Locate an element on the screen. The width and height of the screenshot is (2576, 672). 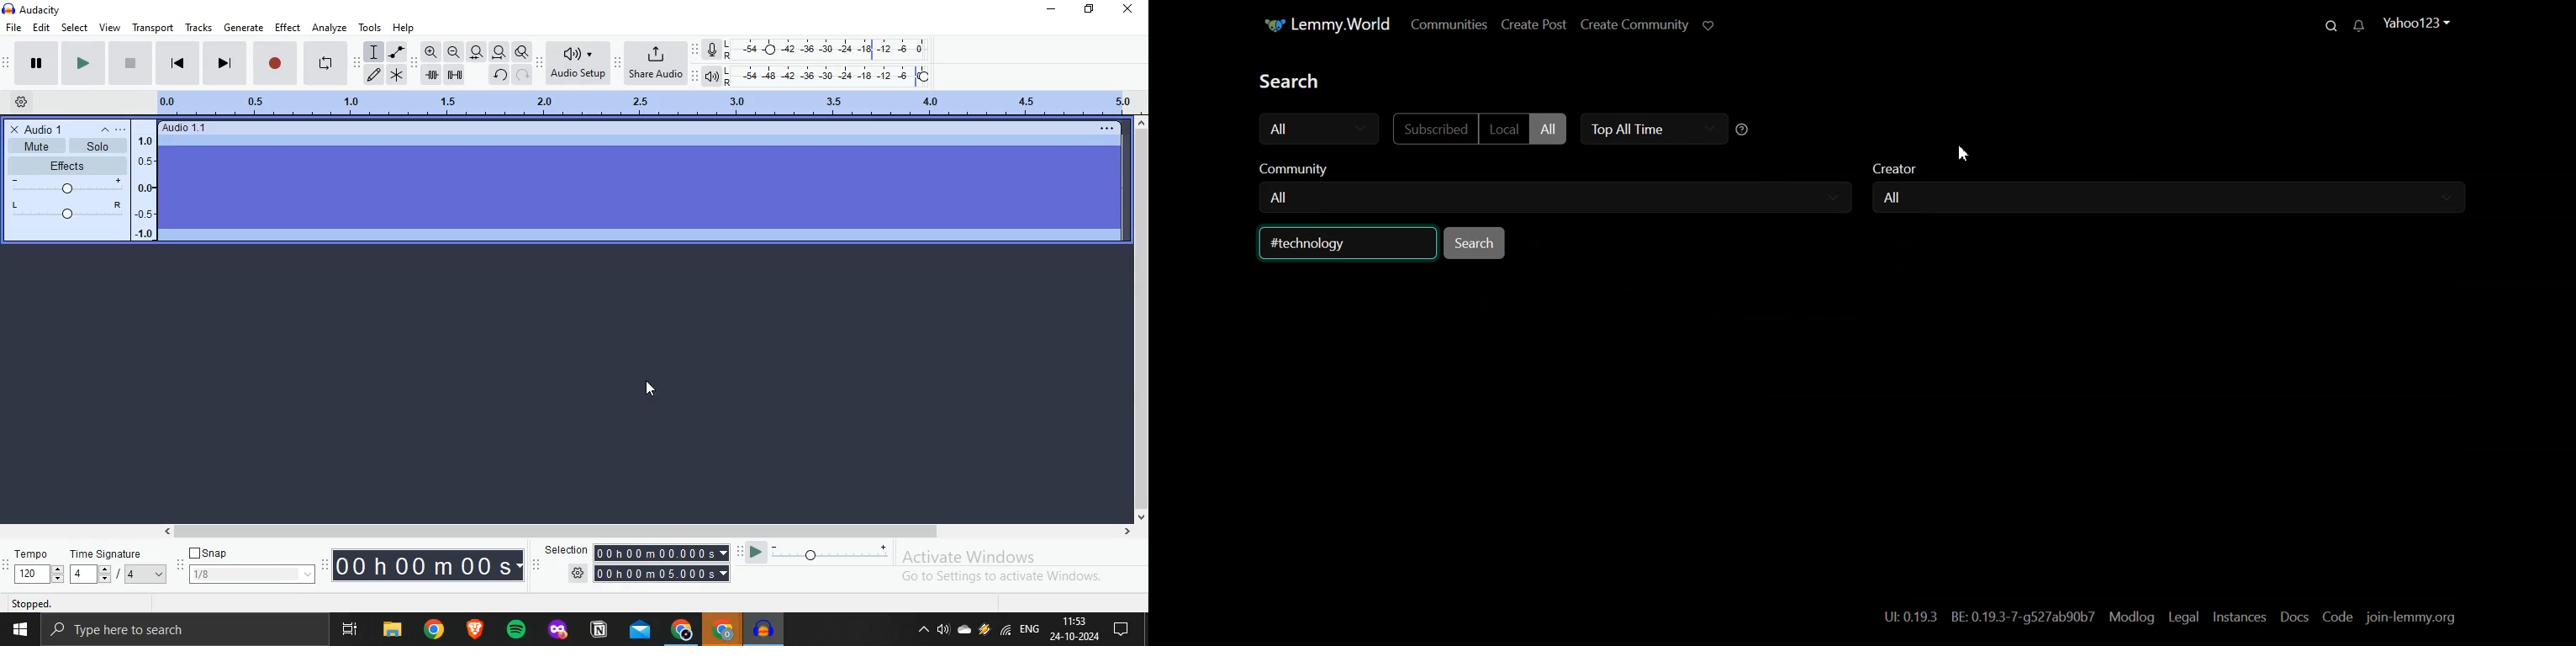
Text is located at coordinates (1300, 81).